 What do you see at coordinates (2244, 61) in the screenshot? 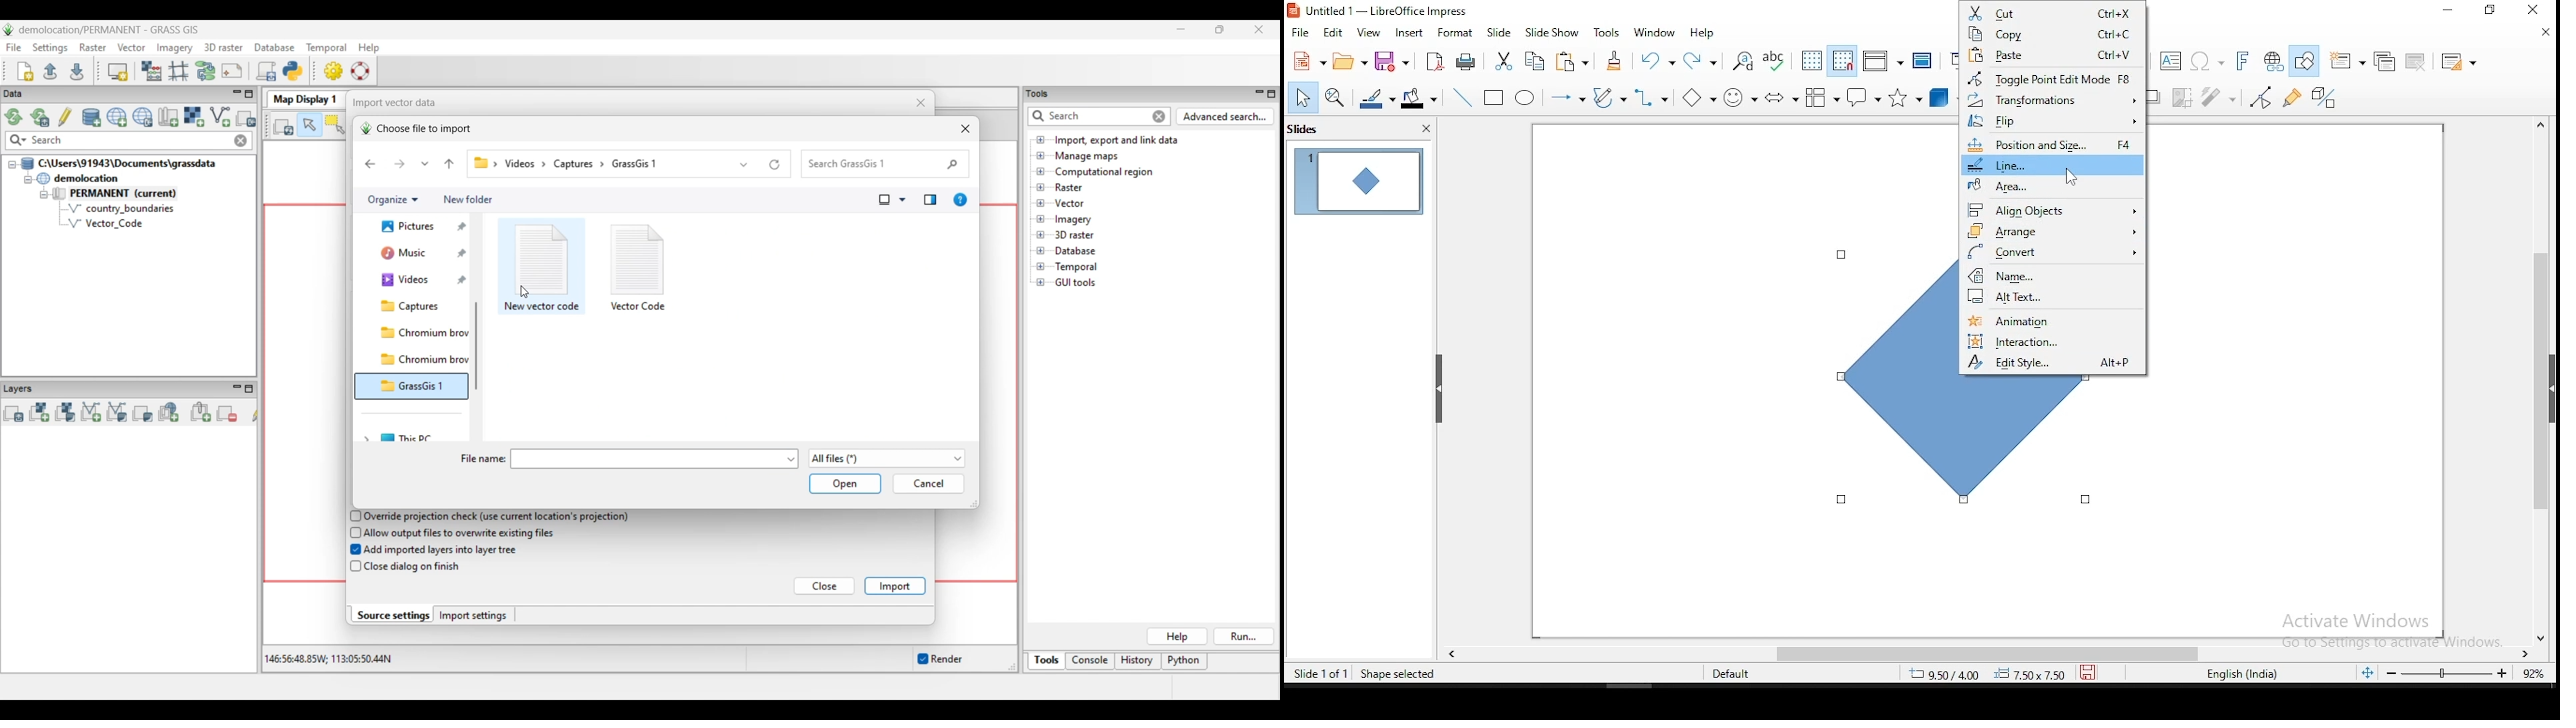
I see `` at bounding box center [2244, 61].